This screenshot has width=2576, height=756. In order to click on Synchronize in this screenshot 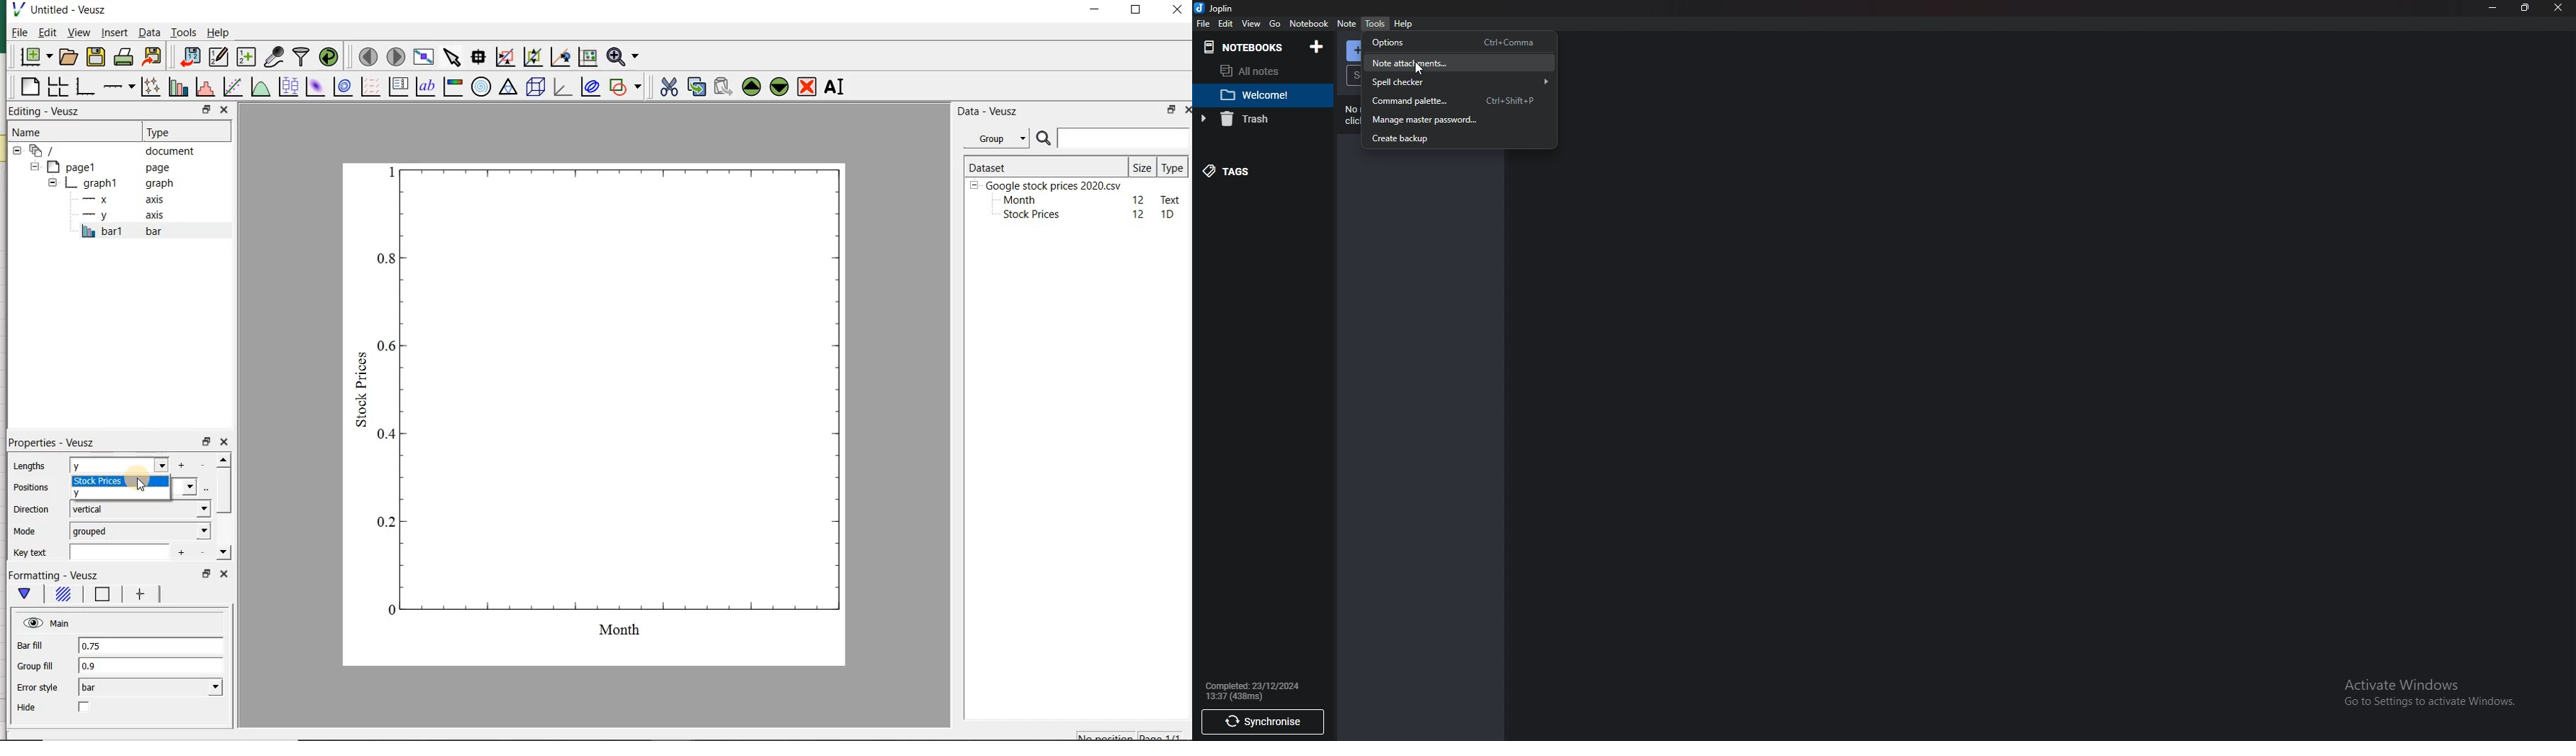, I will do `click(1261, 722)`.